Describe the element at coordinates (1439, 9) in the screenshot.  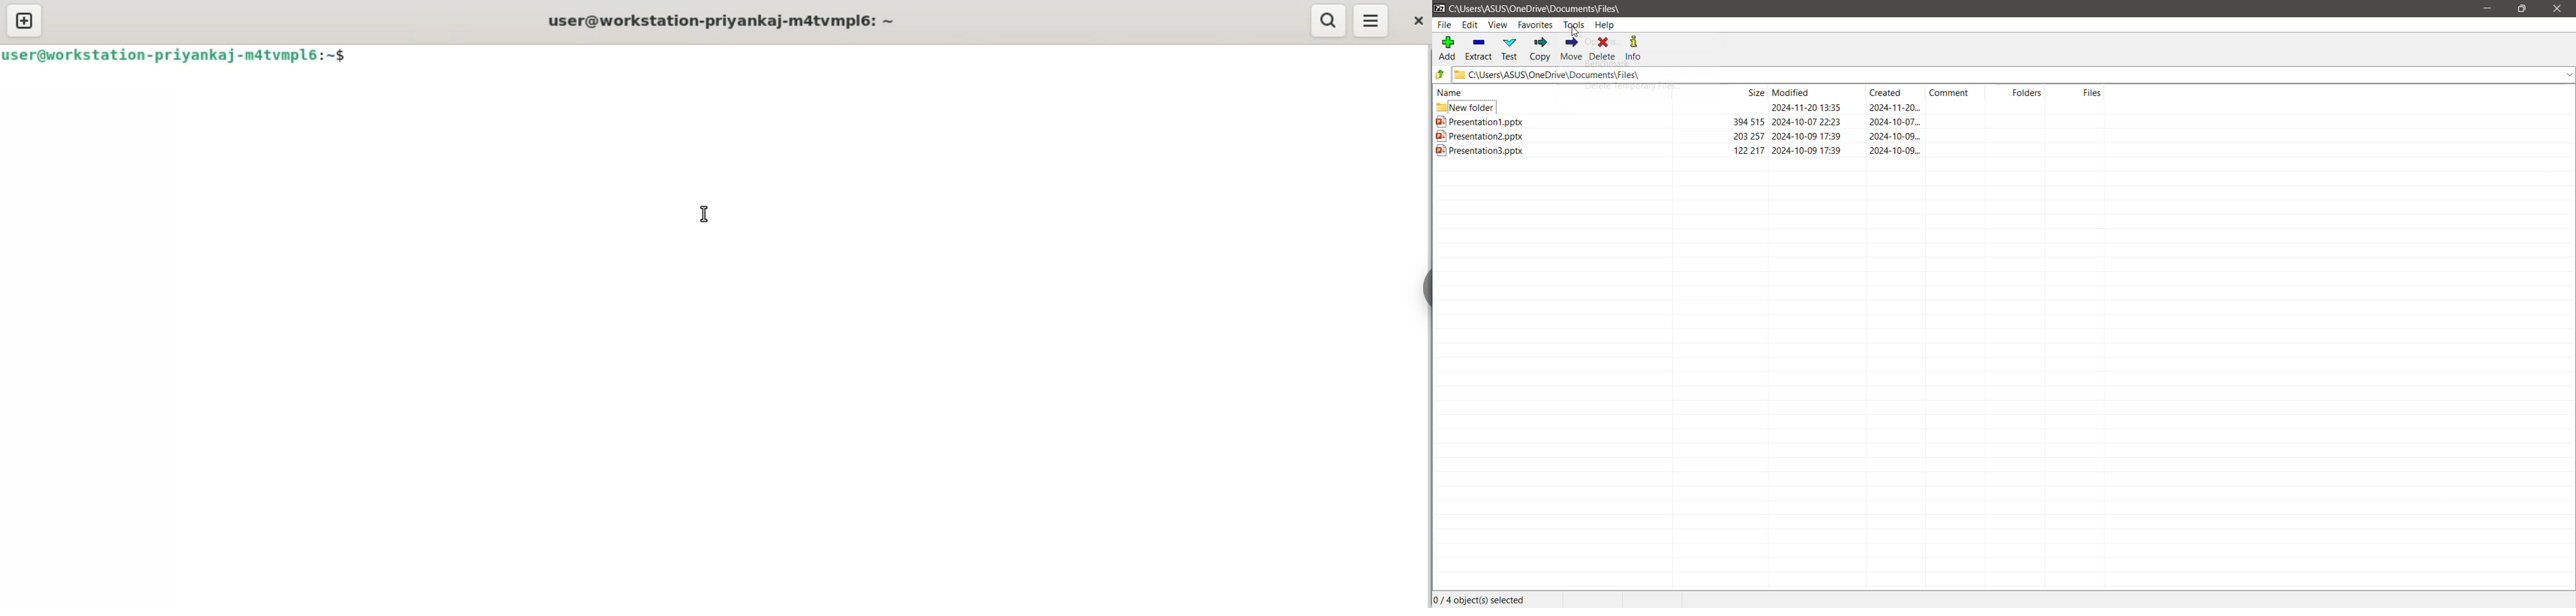
I see `Application Logo` at that location.